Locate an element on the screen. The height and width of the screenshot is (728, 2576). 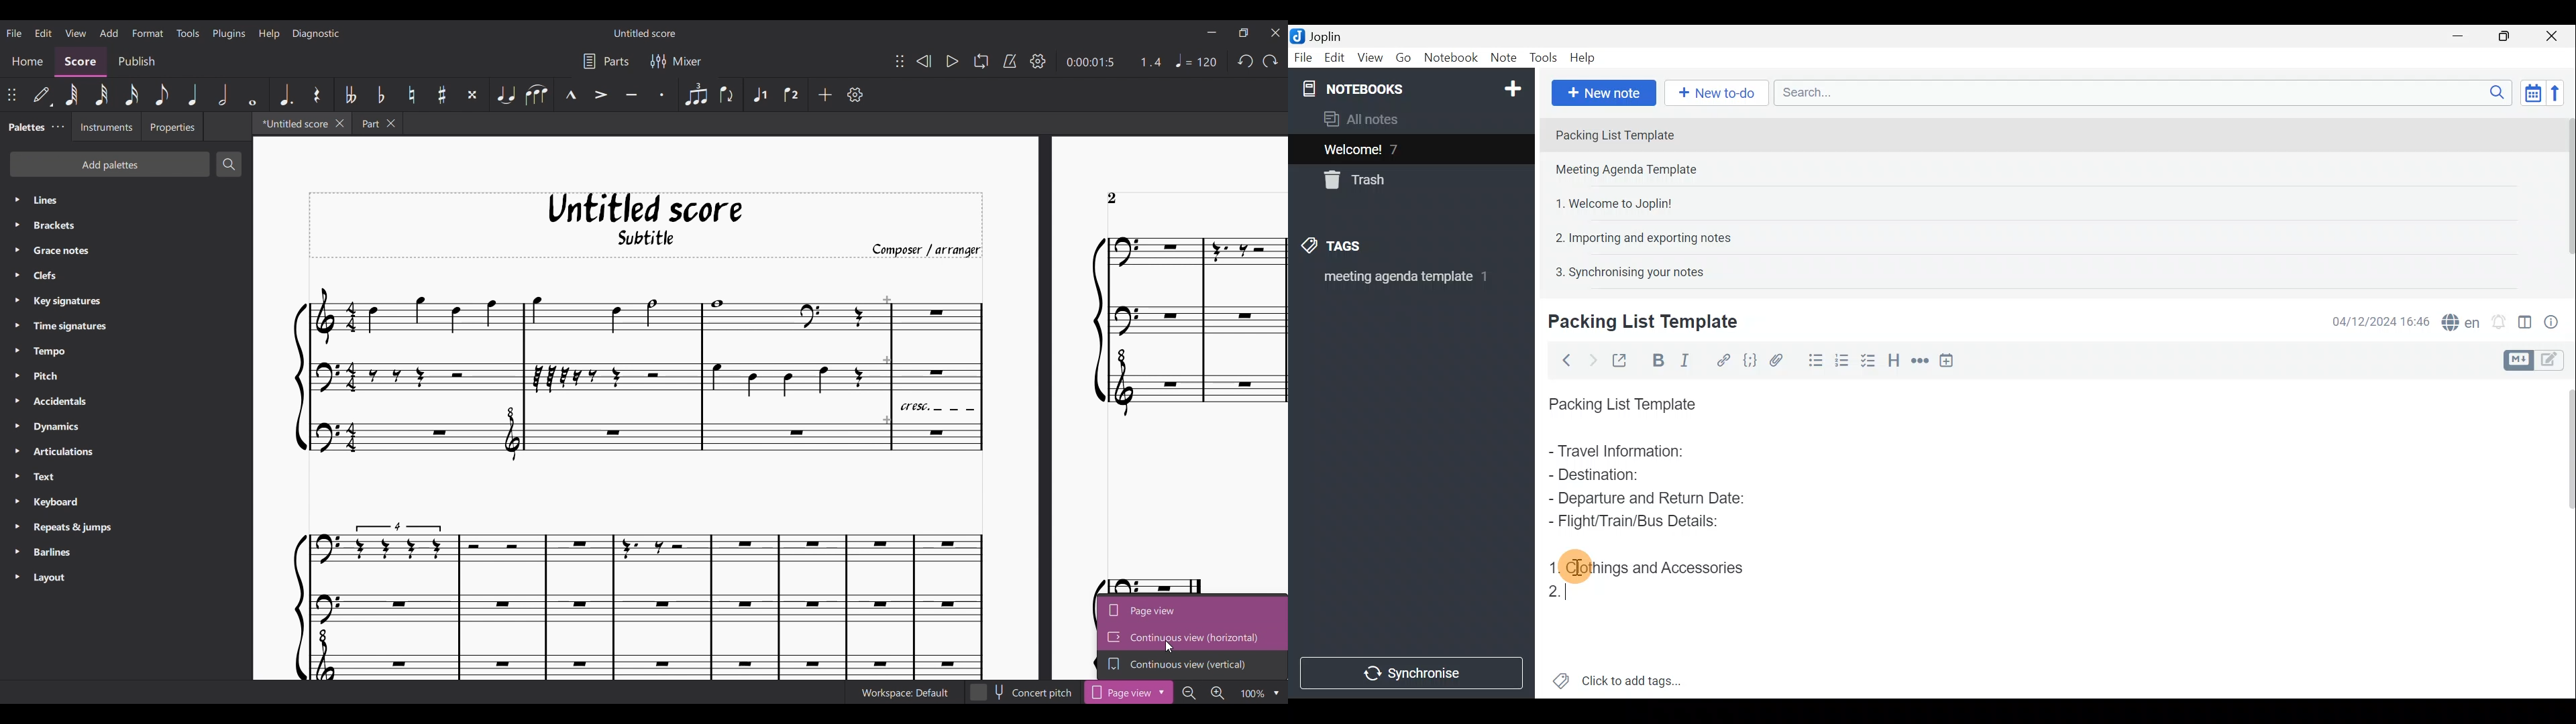
Format menu is located at coordinates (148, 32).